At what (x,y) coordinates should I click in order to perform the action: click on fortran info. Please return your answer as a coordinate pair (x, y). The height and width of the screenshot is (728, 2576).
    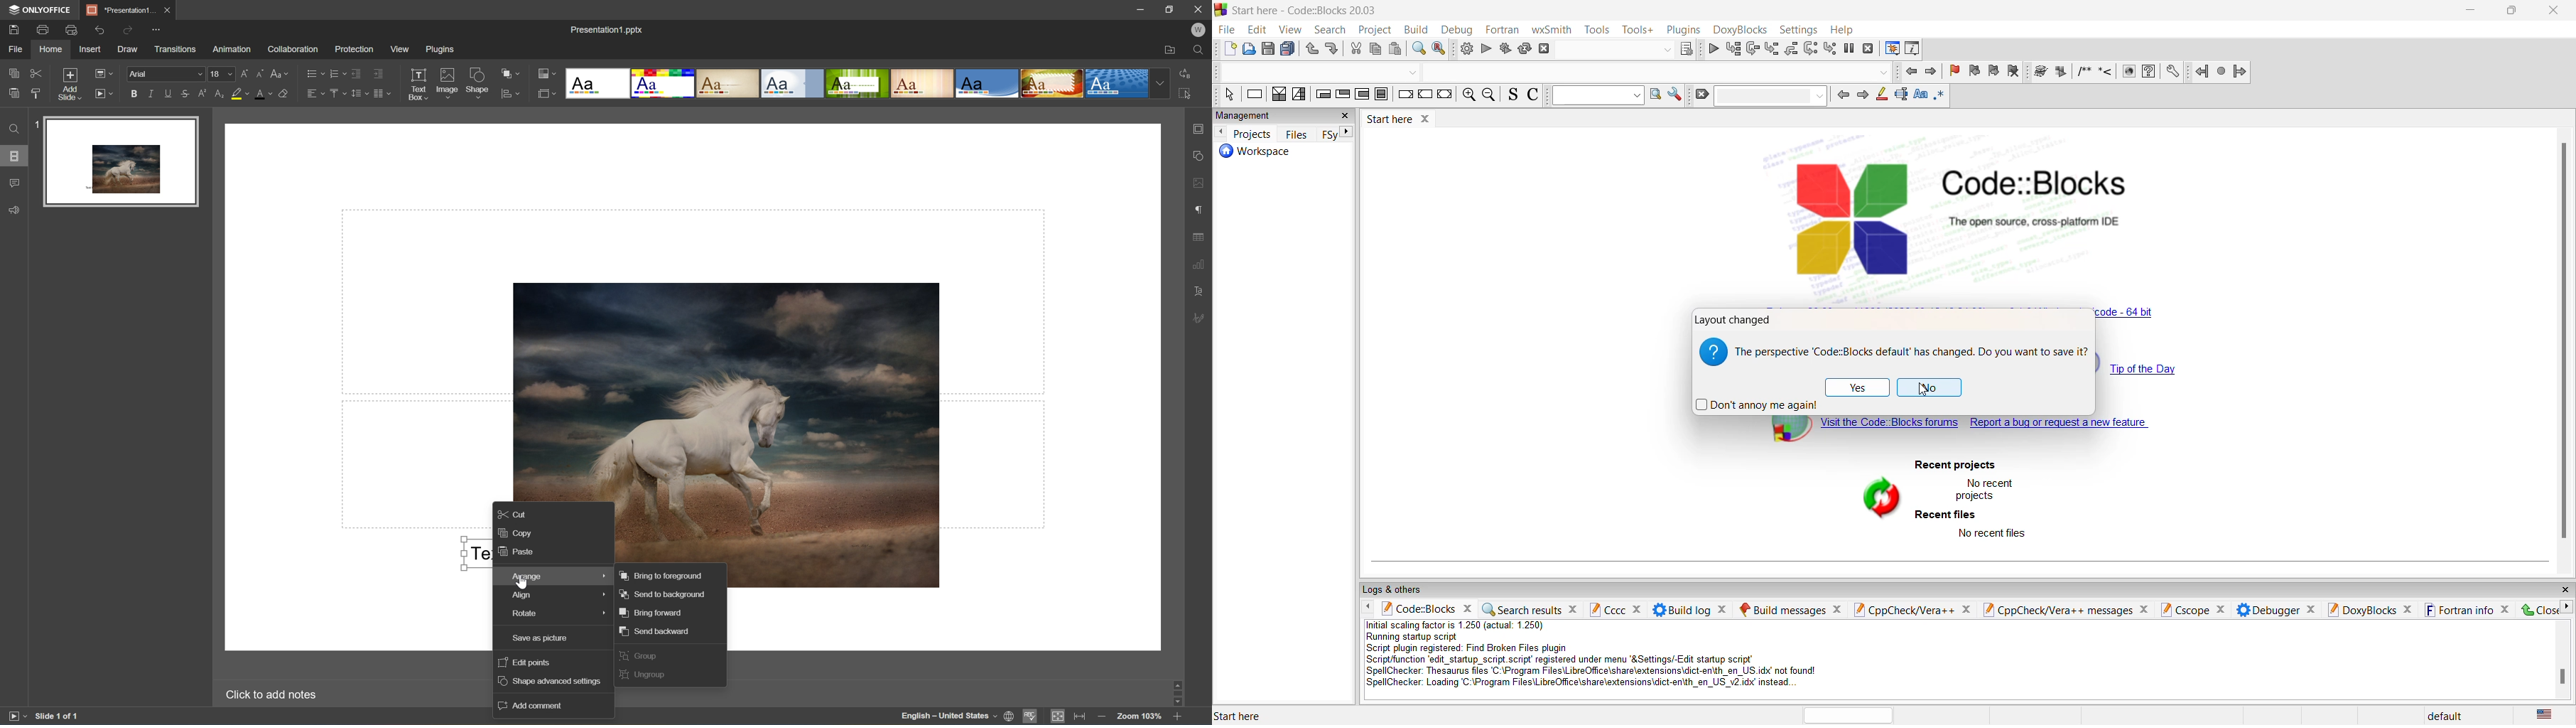
    Looking at the image, I should click on (2467, 610).